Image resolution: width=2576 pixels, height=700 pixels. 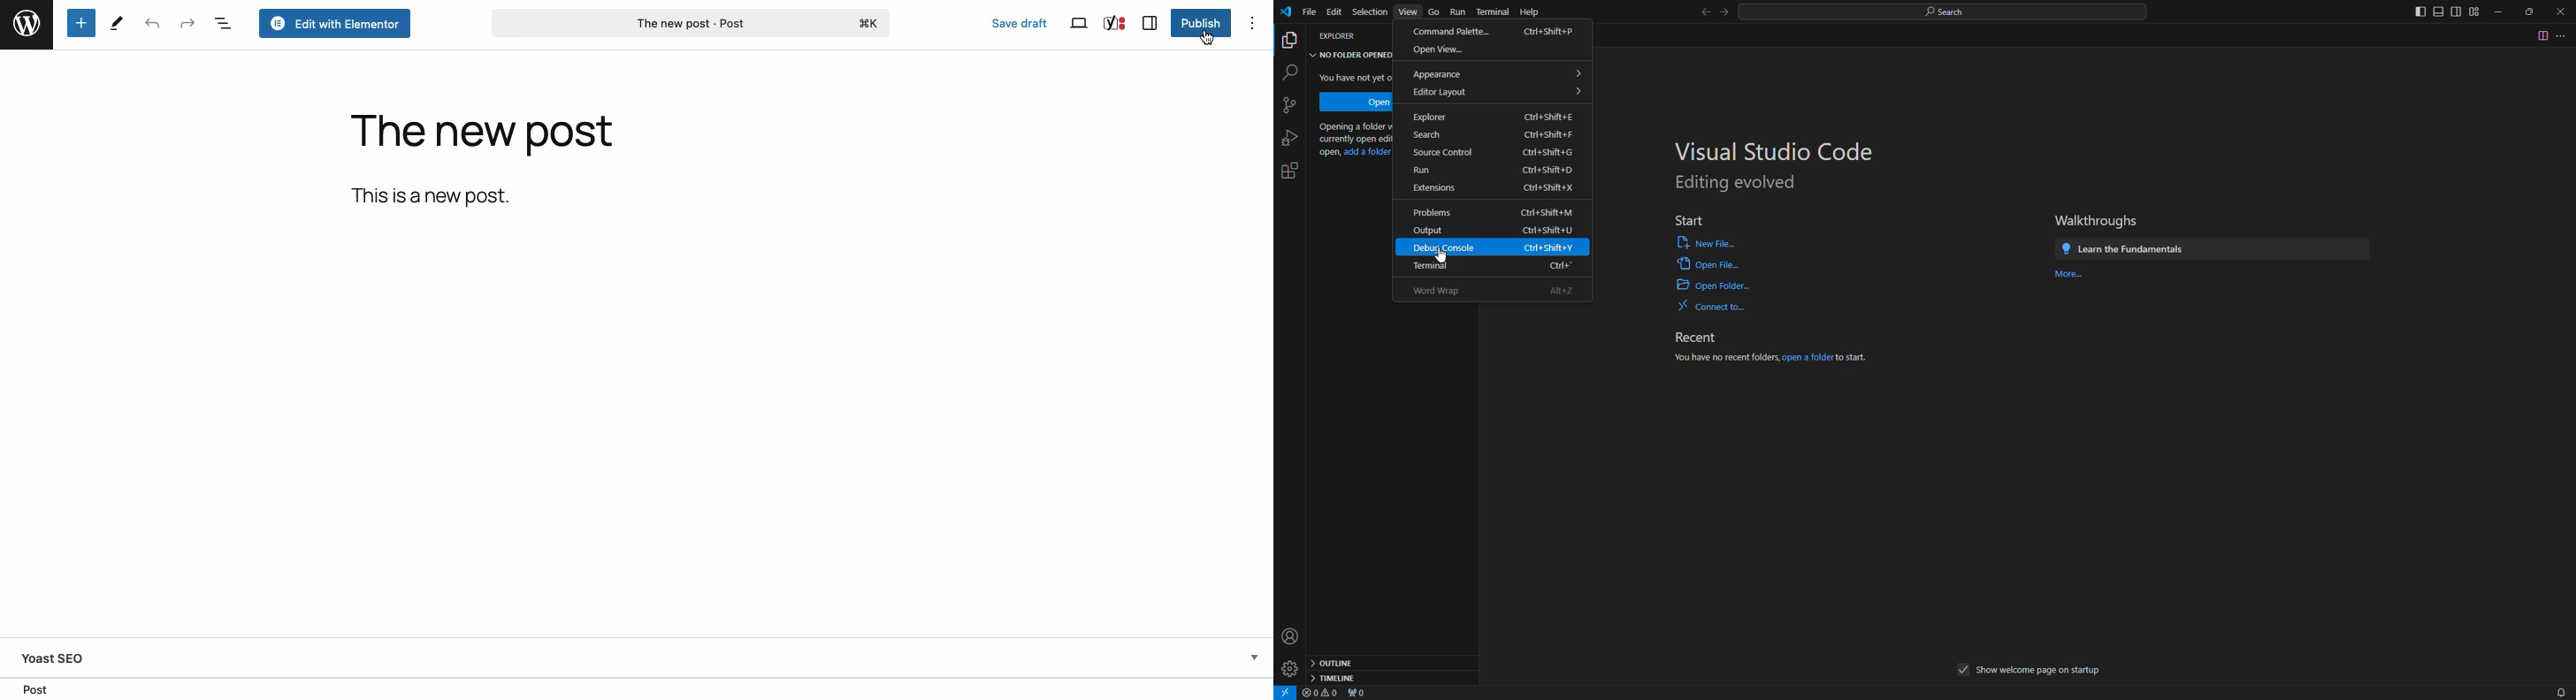 I want to click on This is a new post., so click(x=435, y=195).